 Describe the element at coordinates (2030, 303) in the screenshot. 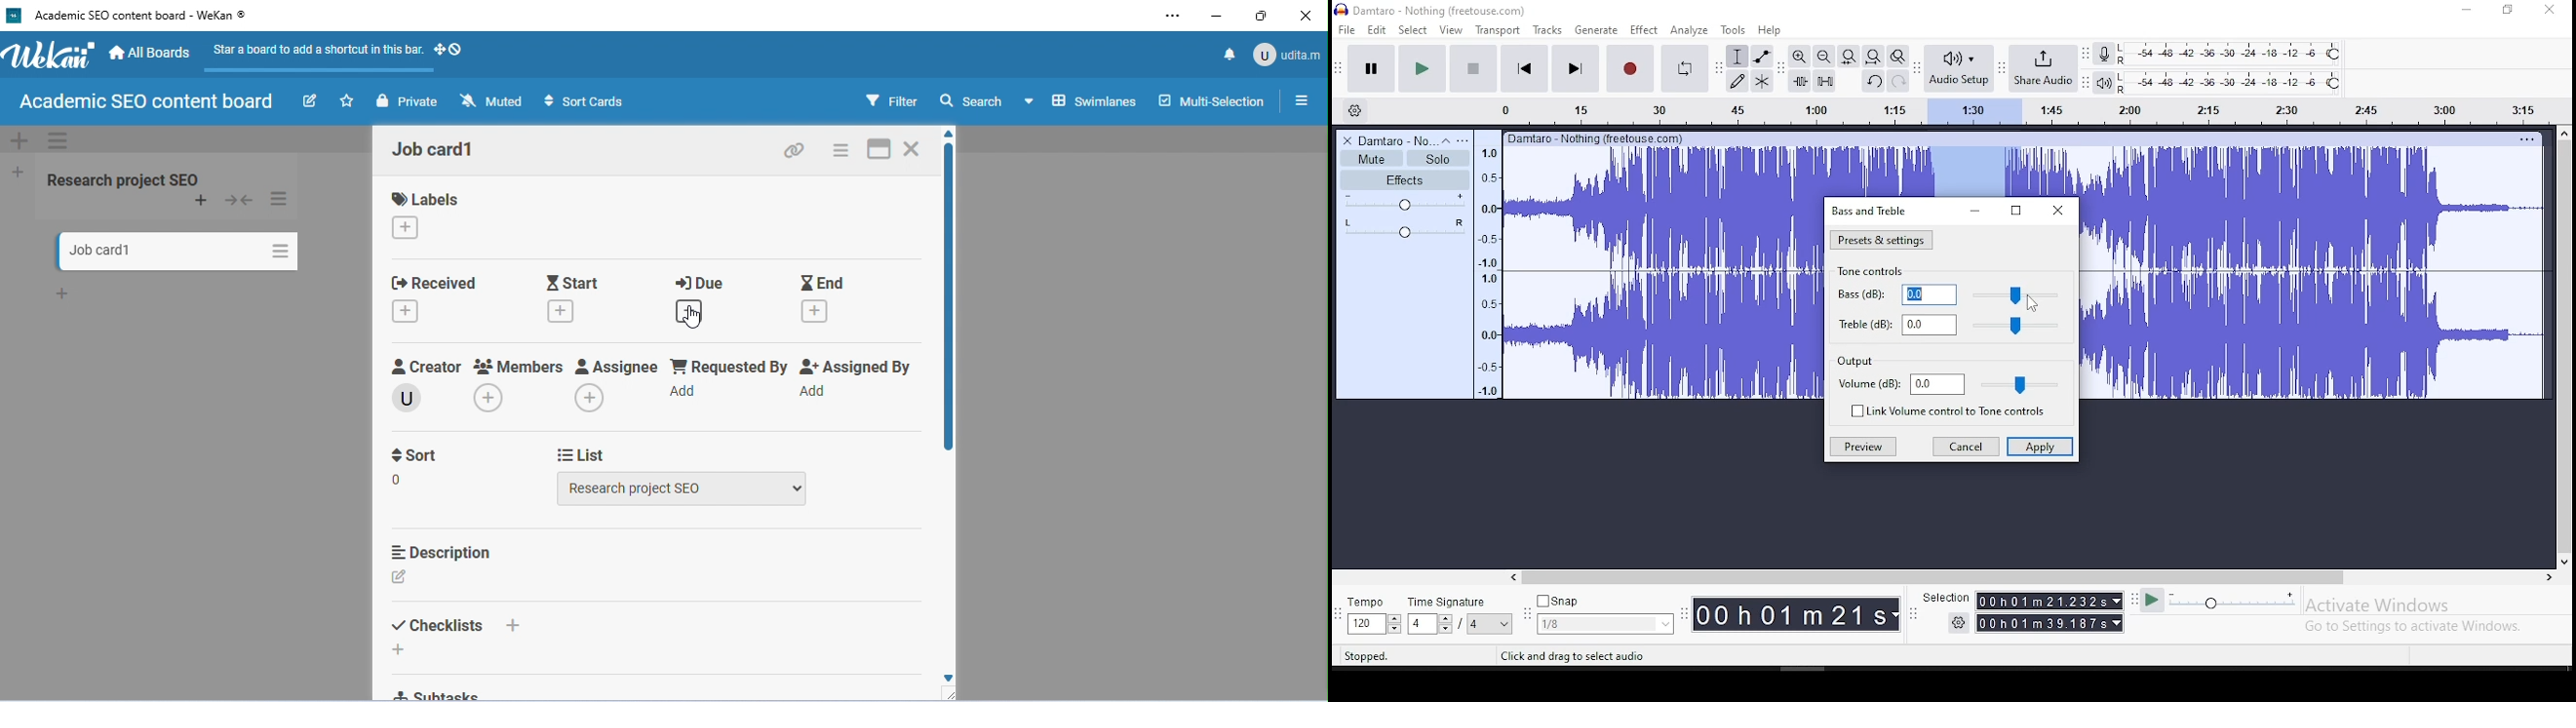

I see `mouse pointer` at that location.